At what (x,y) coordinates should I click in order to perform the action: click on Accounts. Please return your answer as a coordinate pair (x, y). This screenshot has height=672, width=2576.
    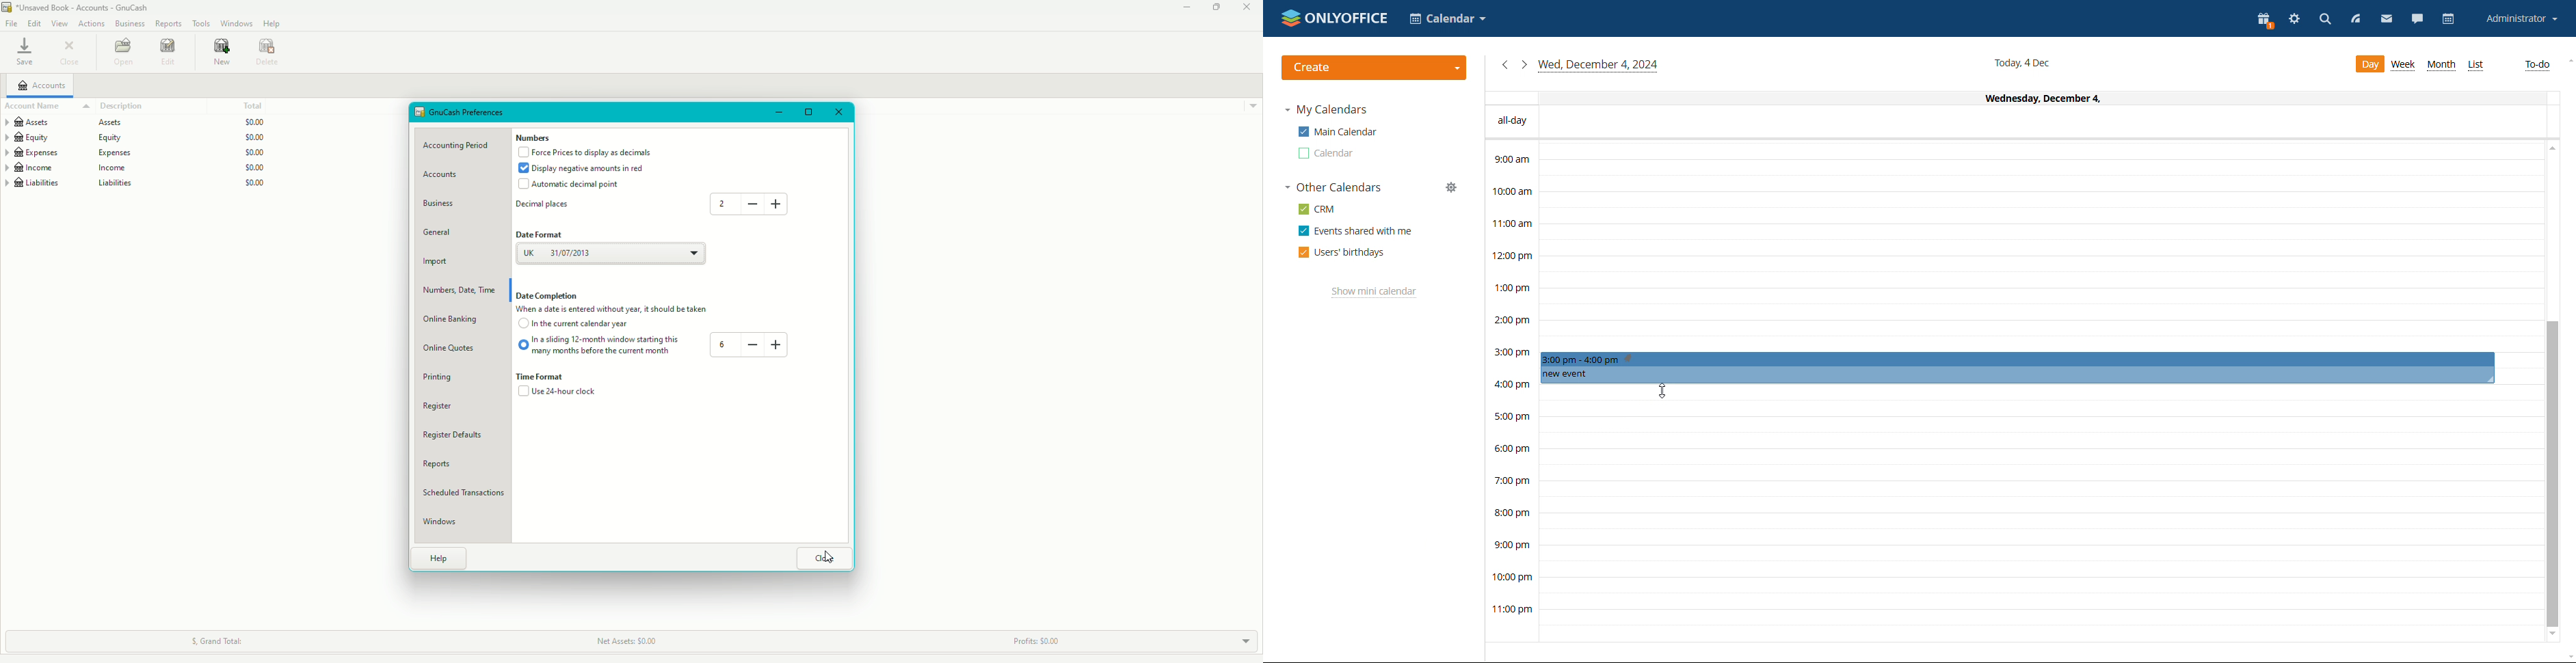
    Looking at the image, I should click on (444, 176).